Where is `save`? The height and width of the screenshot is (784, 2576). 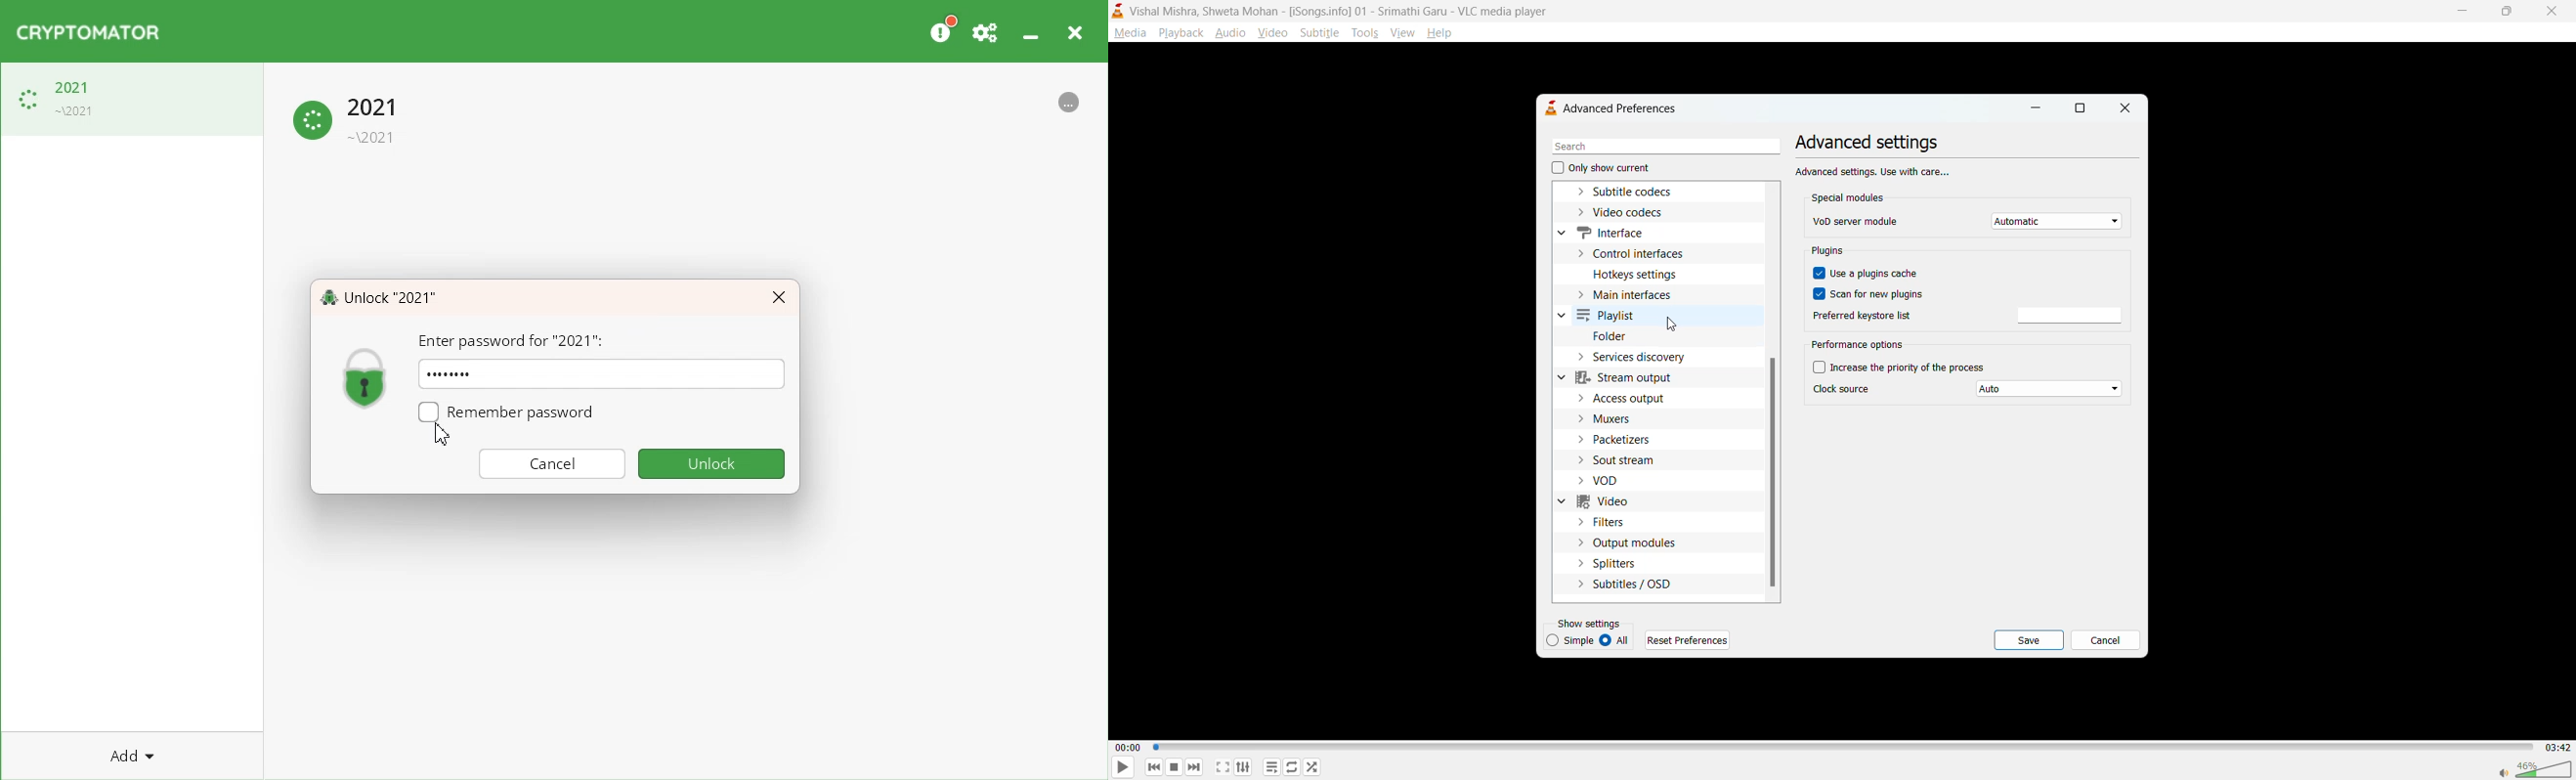
save is located at coordinates (2029, 641).